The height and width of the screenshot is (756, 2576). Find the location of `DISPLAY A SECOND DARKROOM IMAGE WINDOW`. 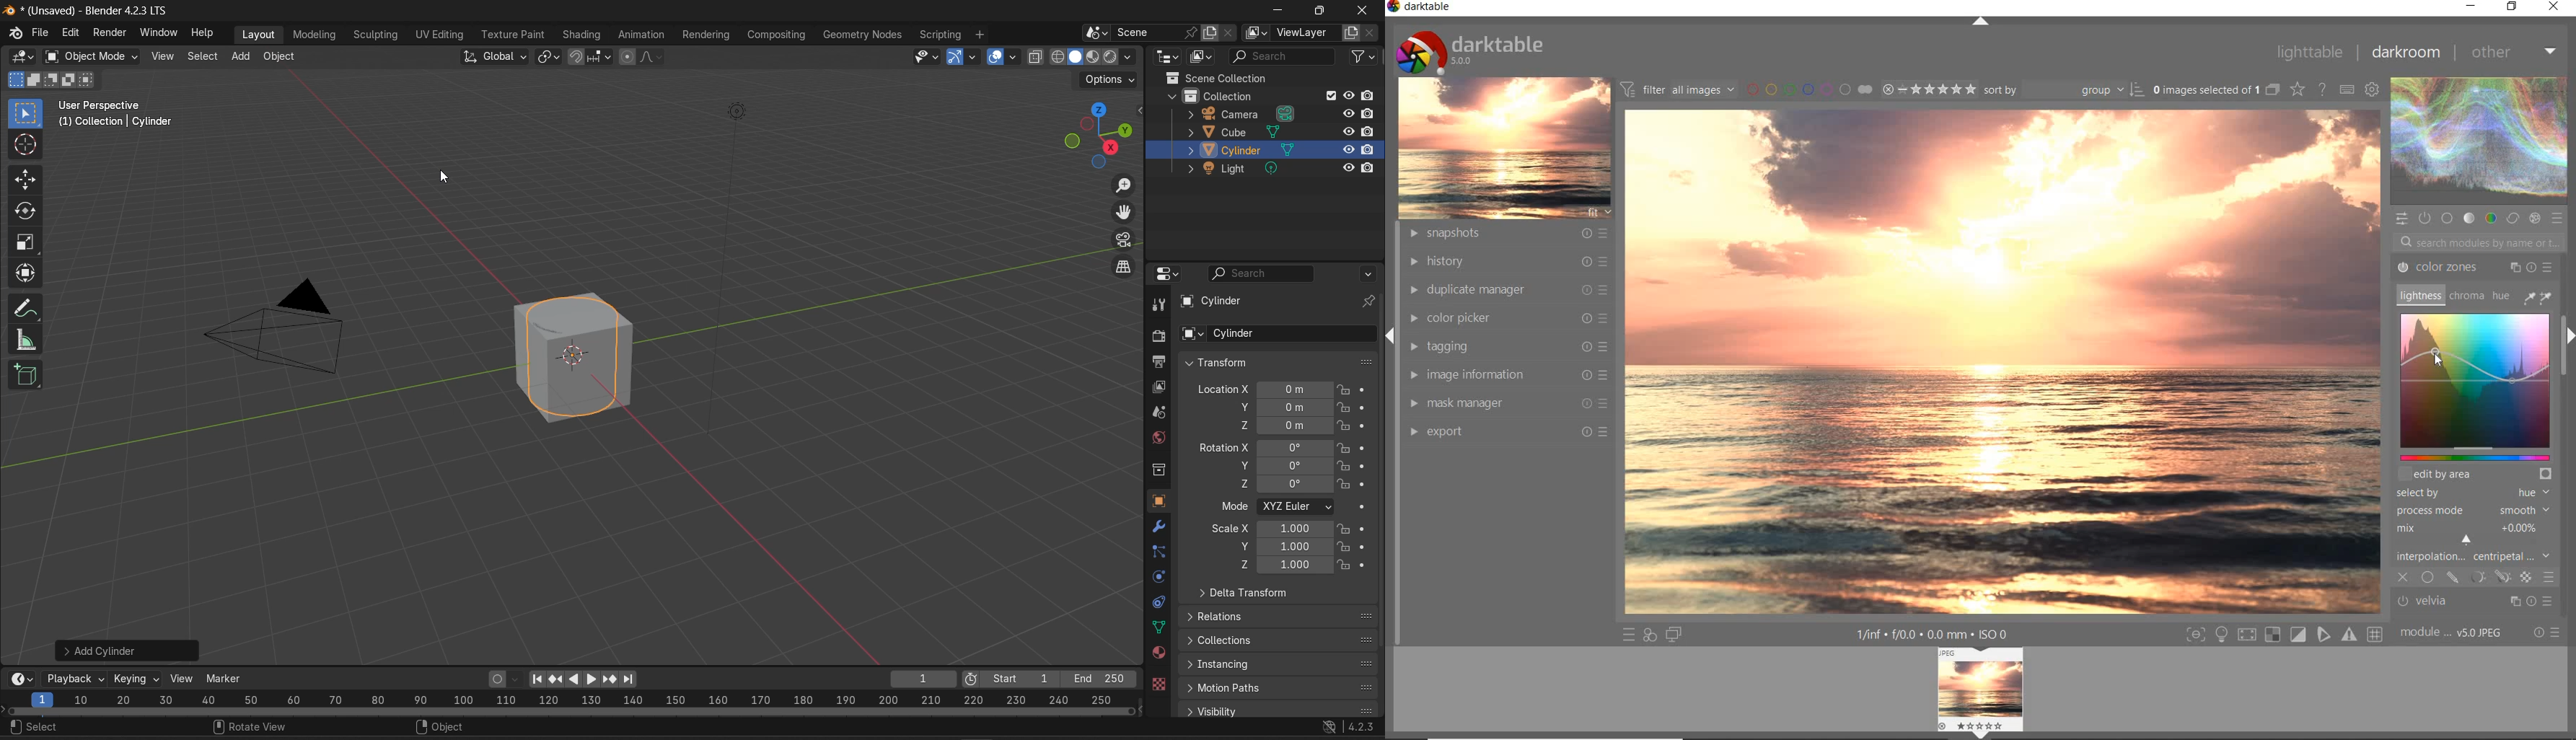

DISPLAY A SECOND DARKROOM IMAGE WINDOW is located at coordinates (1674, 636).